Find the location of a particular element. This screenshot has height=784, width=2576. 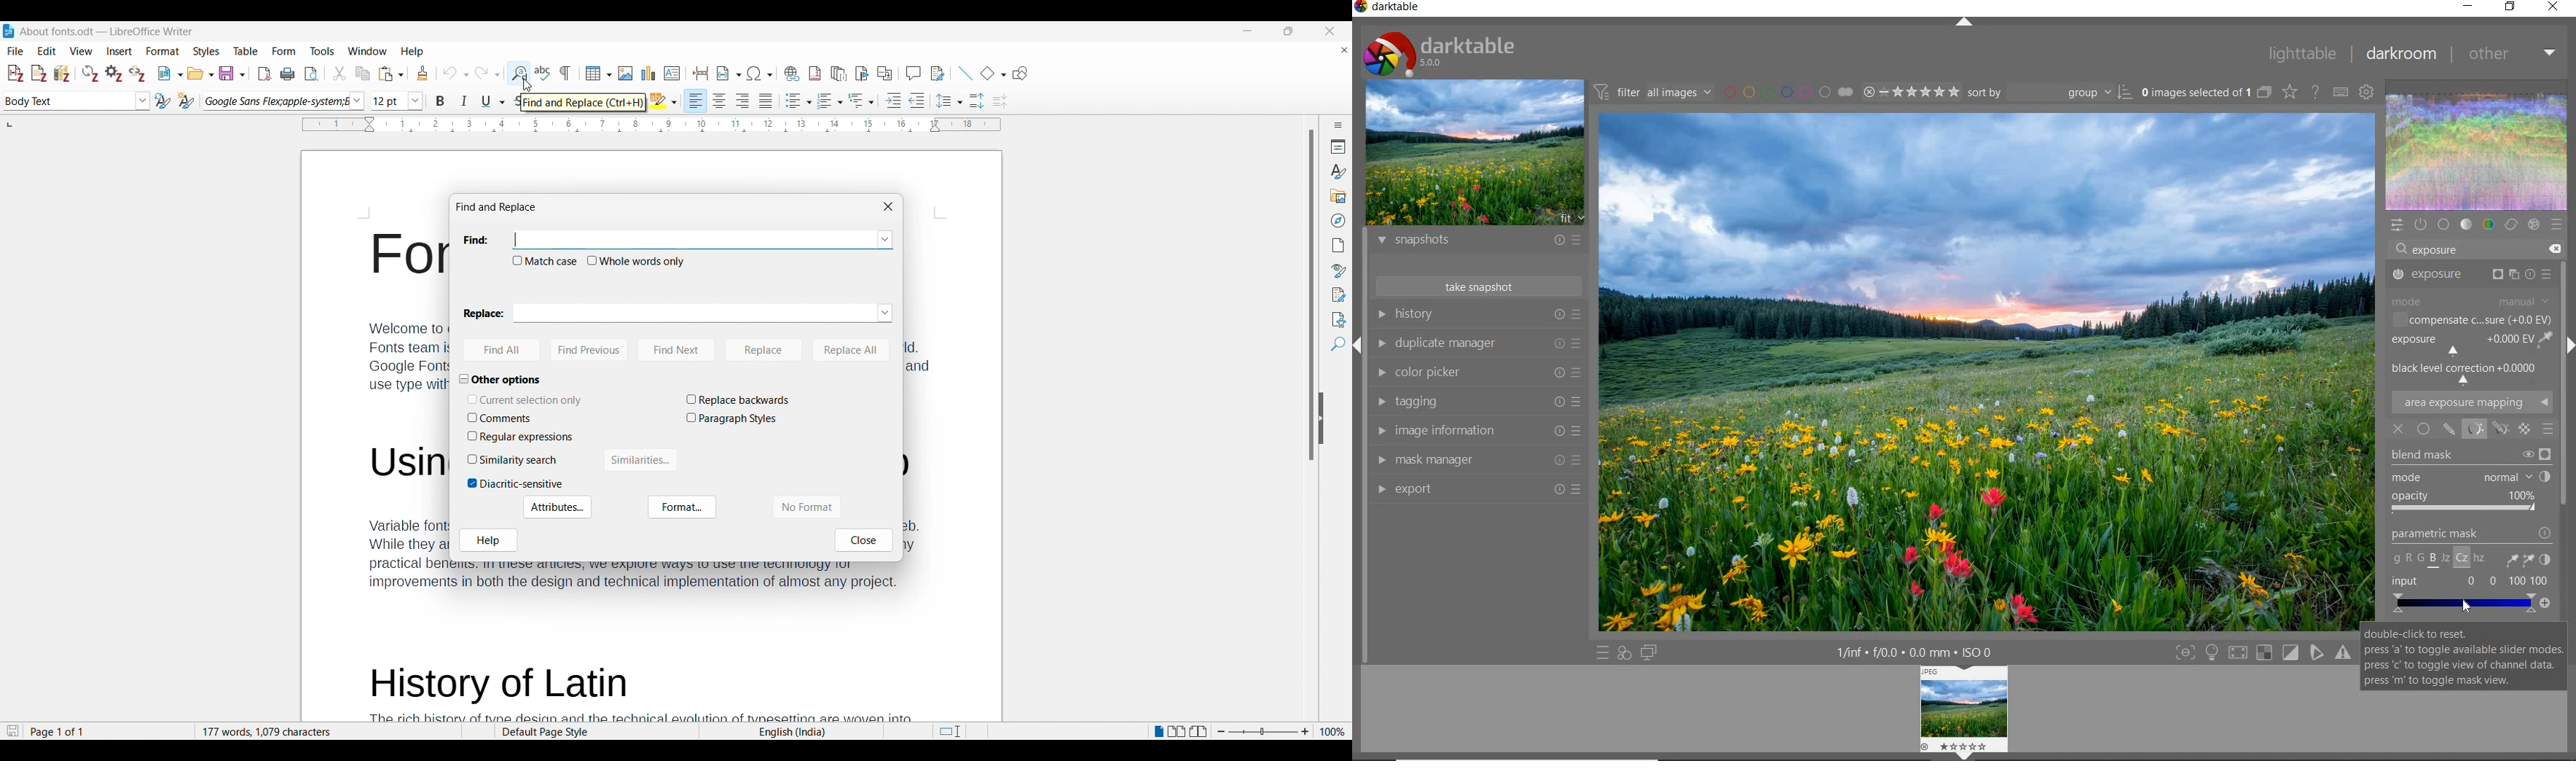

Description of current selection is located at coordinates (584, 103).